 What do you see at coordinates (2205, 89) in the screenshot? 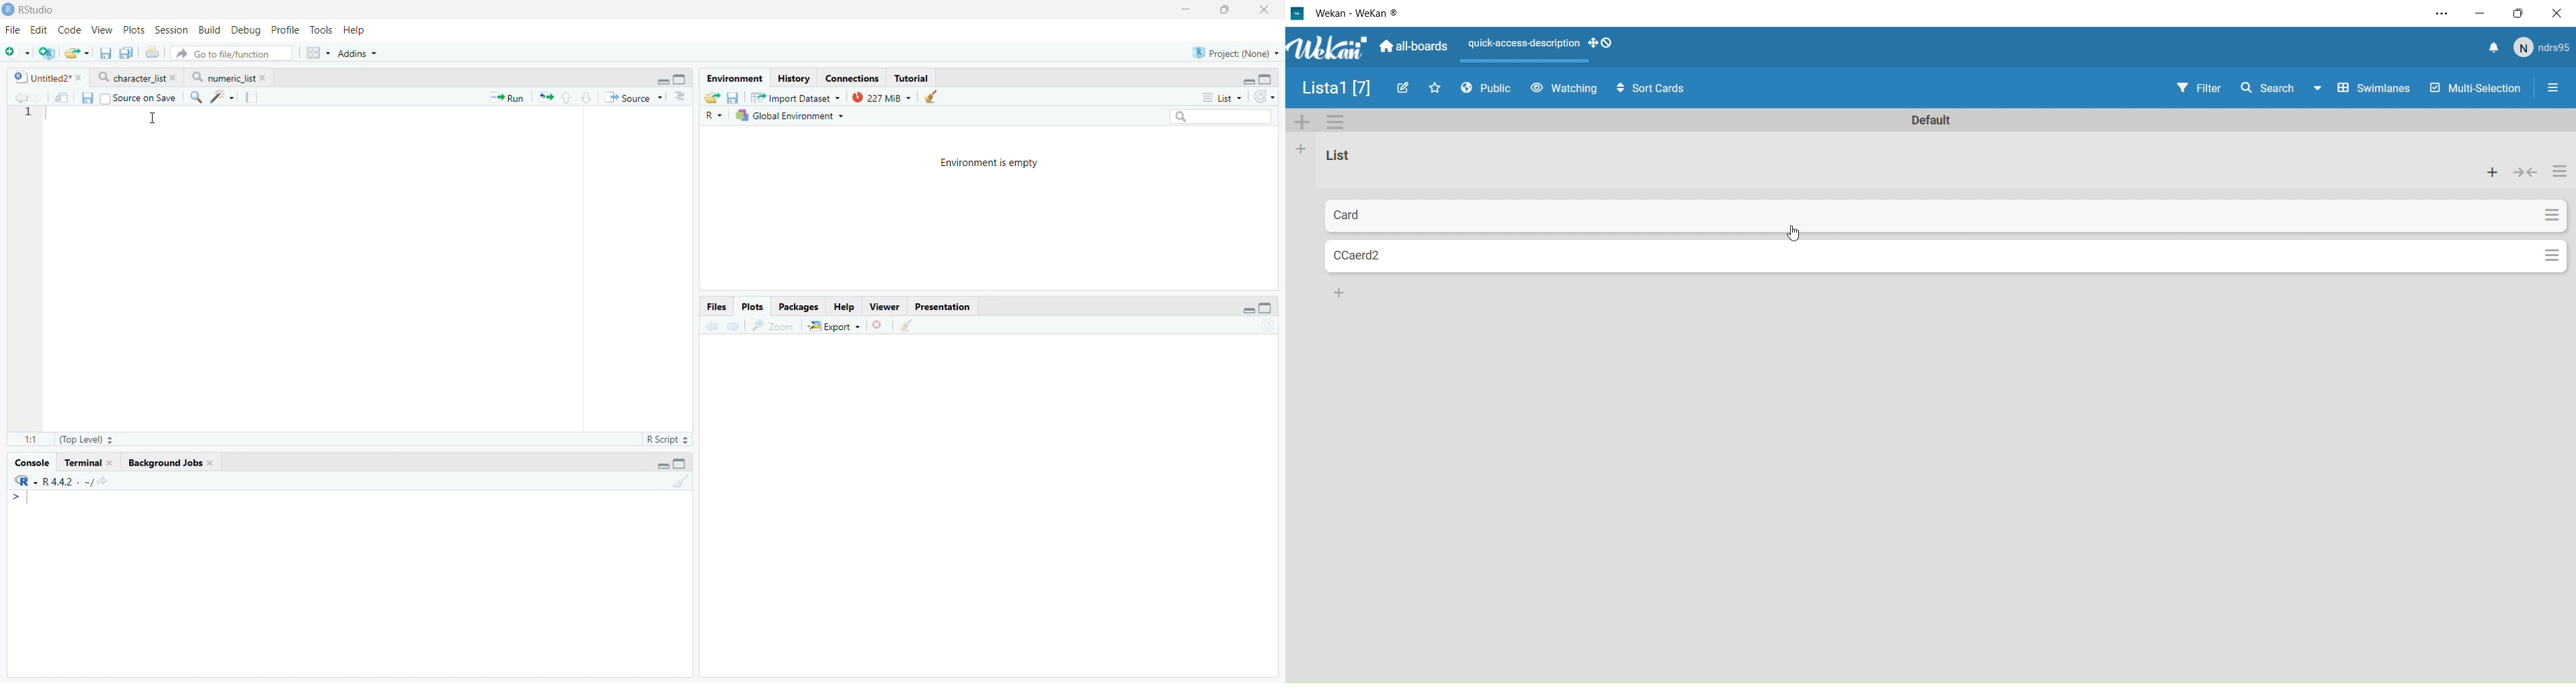
I see `Filter` at bounding box center [2205, 89].